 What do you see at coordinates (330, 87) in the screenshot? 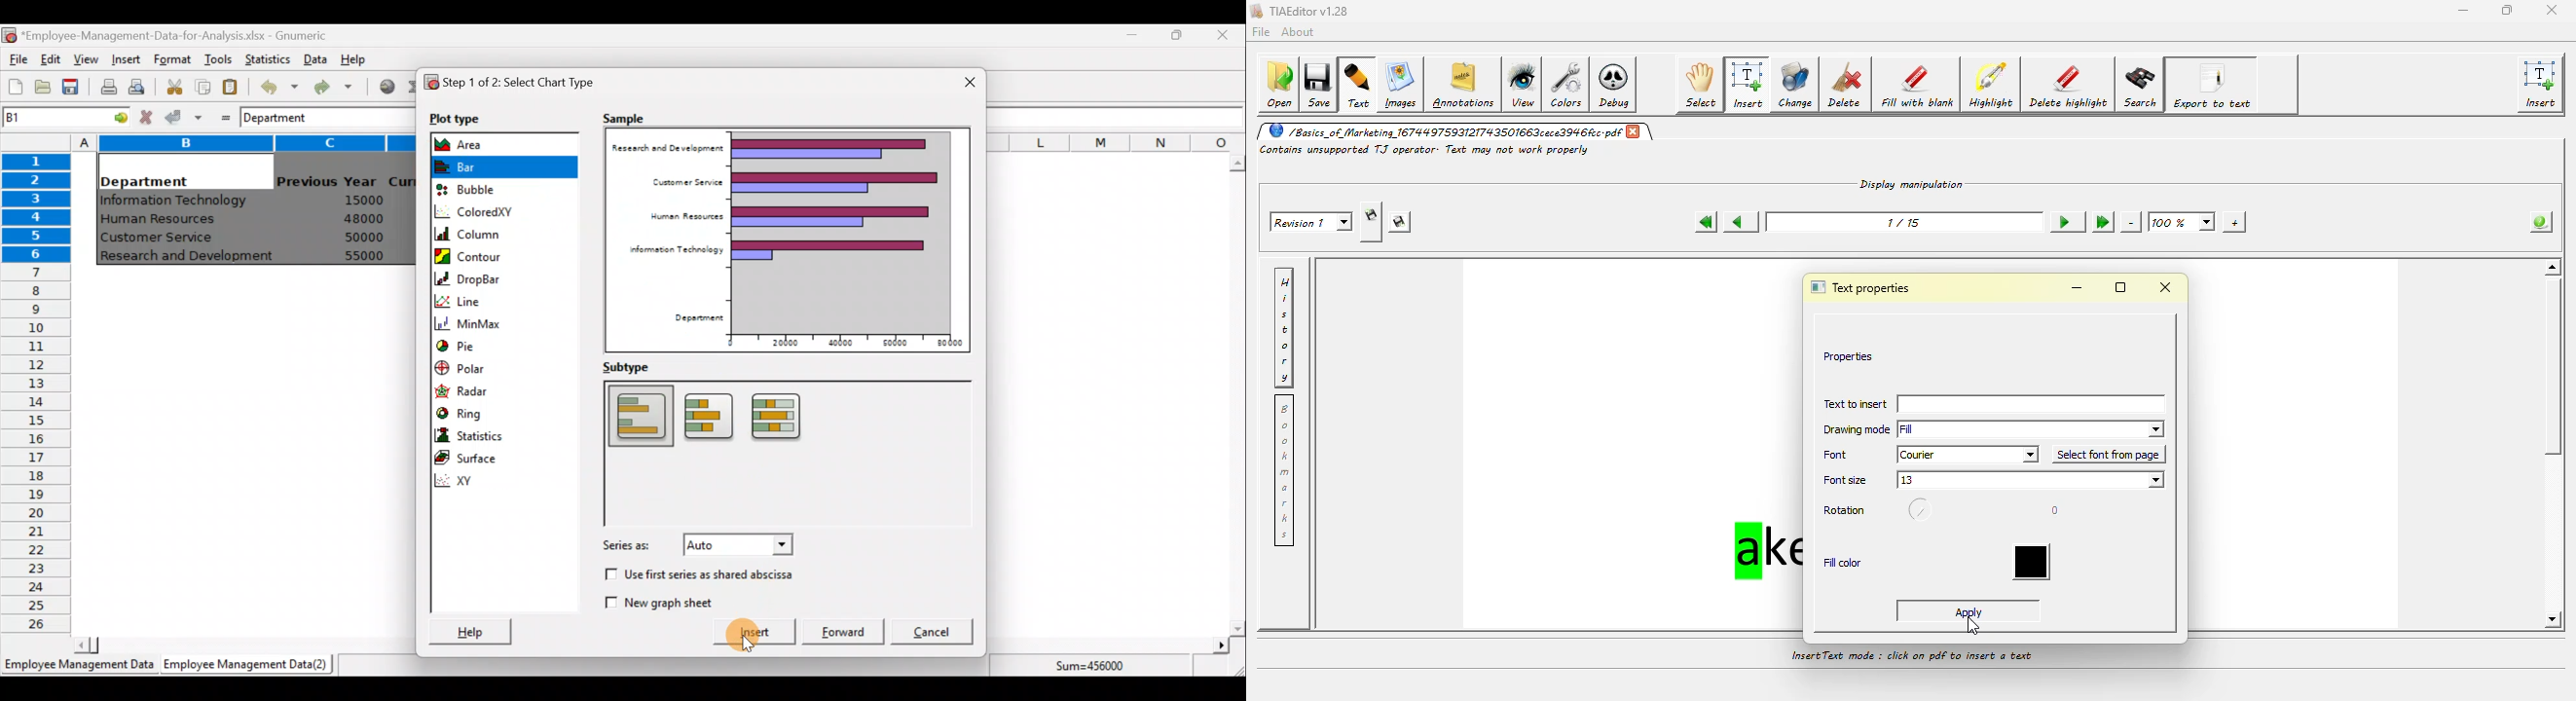
I see `Redo undone action` at bounding box center [330, 87].